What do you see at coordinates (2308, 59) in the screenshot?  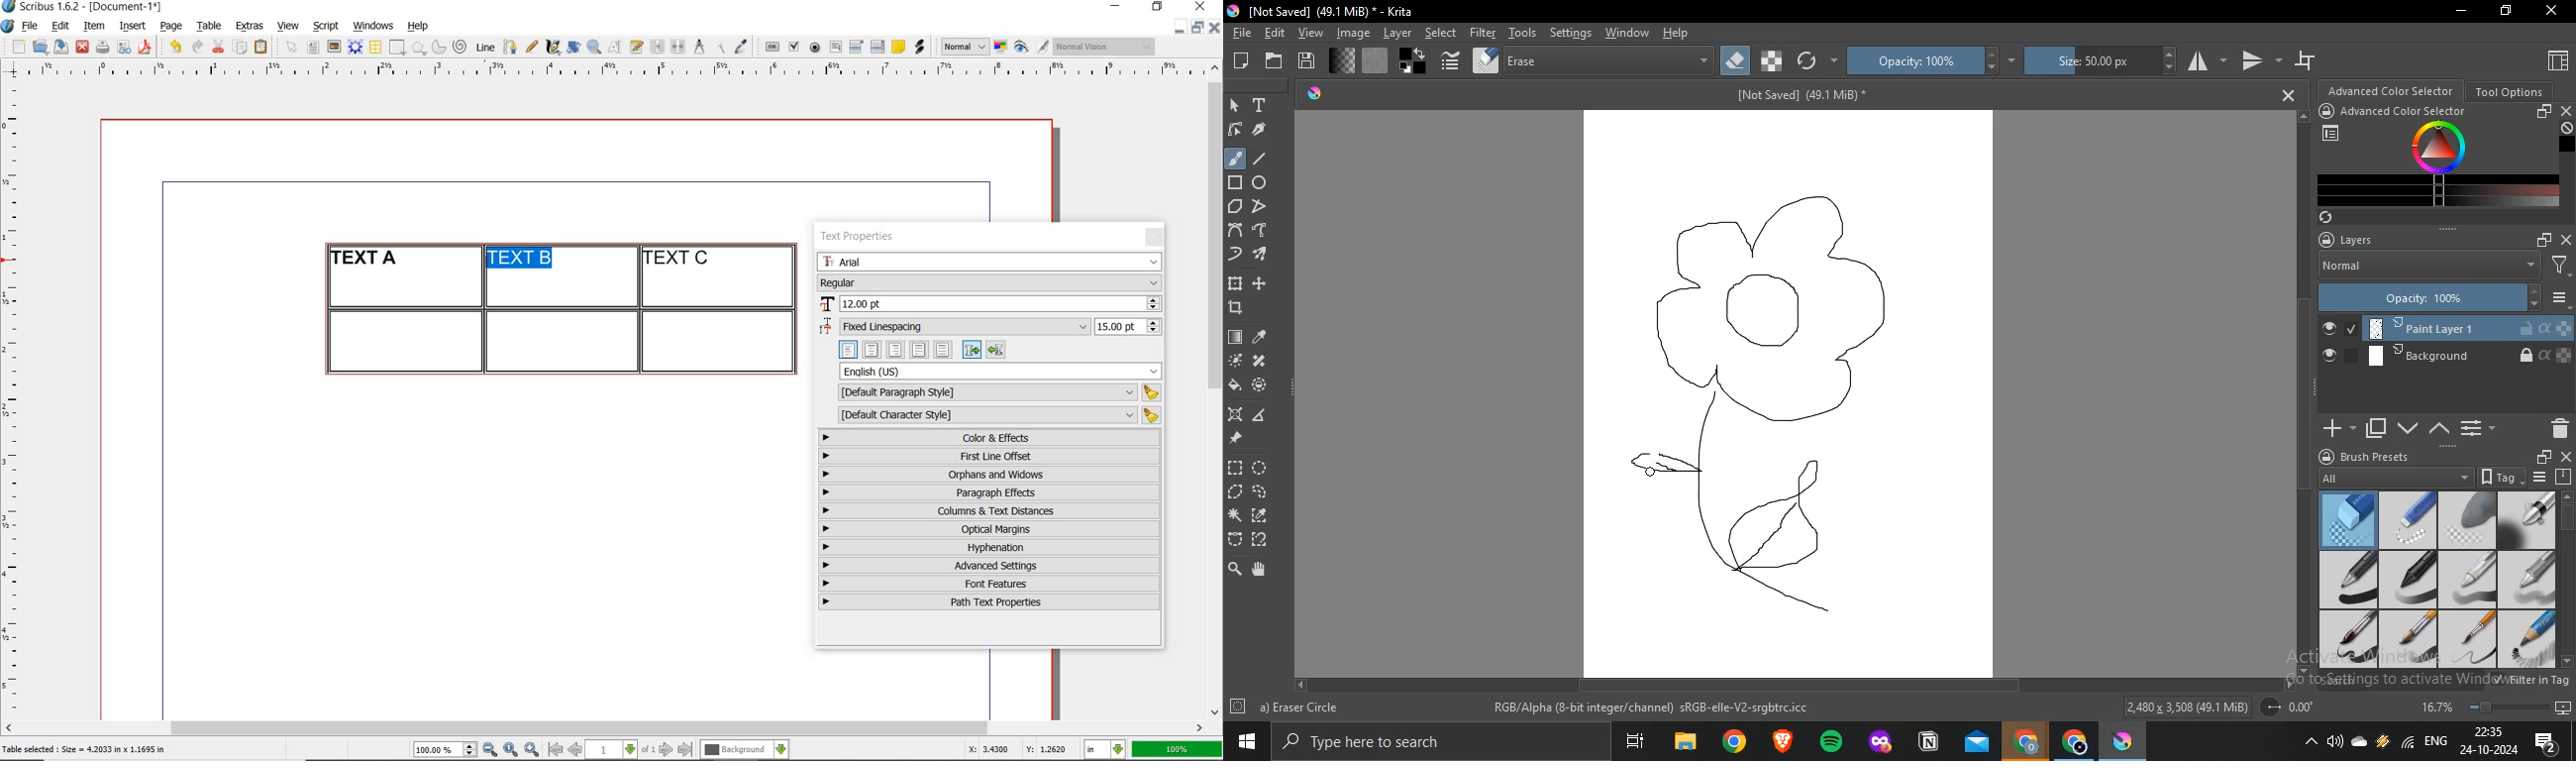 I see `wrap around mode` at bounding box center [2308, 59].